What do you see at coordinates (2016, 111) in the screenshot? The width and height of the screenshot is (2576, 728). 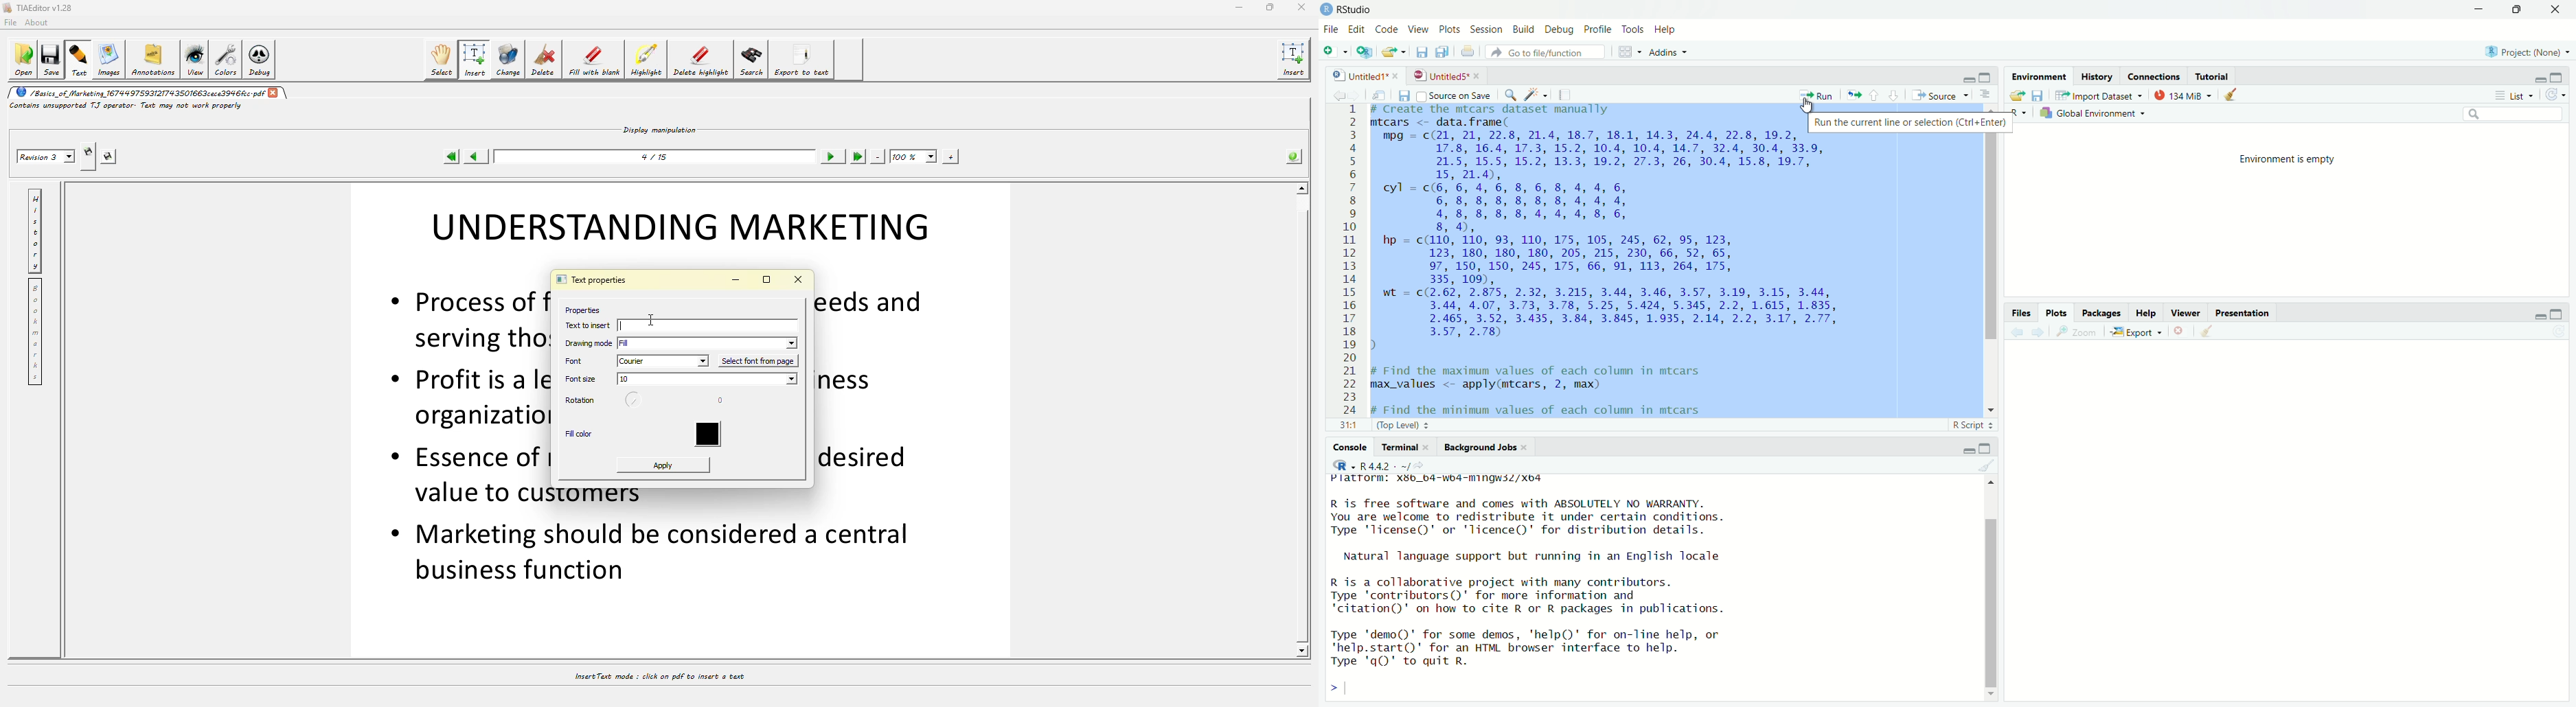 I see `R~` at bounding box center [2016, 111].